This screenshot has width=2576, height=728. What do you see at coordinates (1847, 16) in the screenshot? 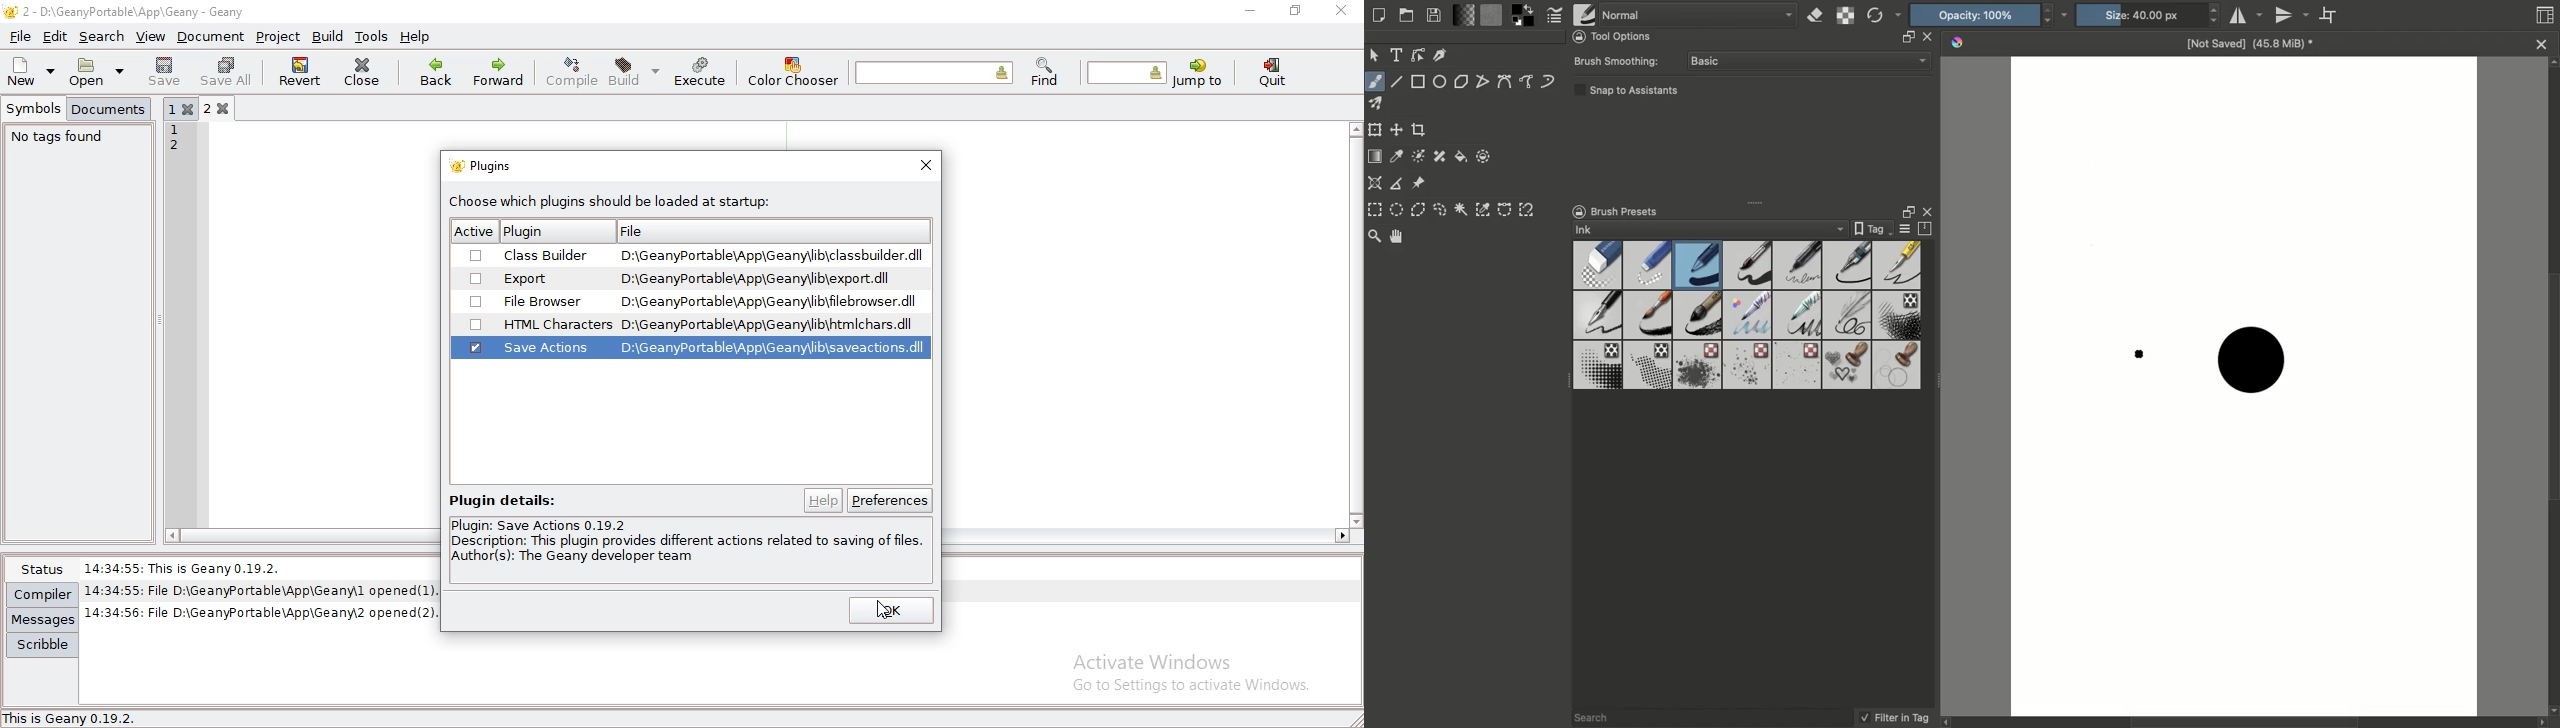
I see `Preserve alpha` at bounding box center [1847, 16].